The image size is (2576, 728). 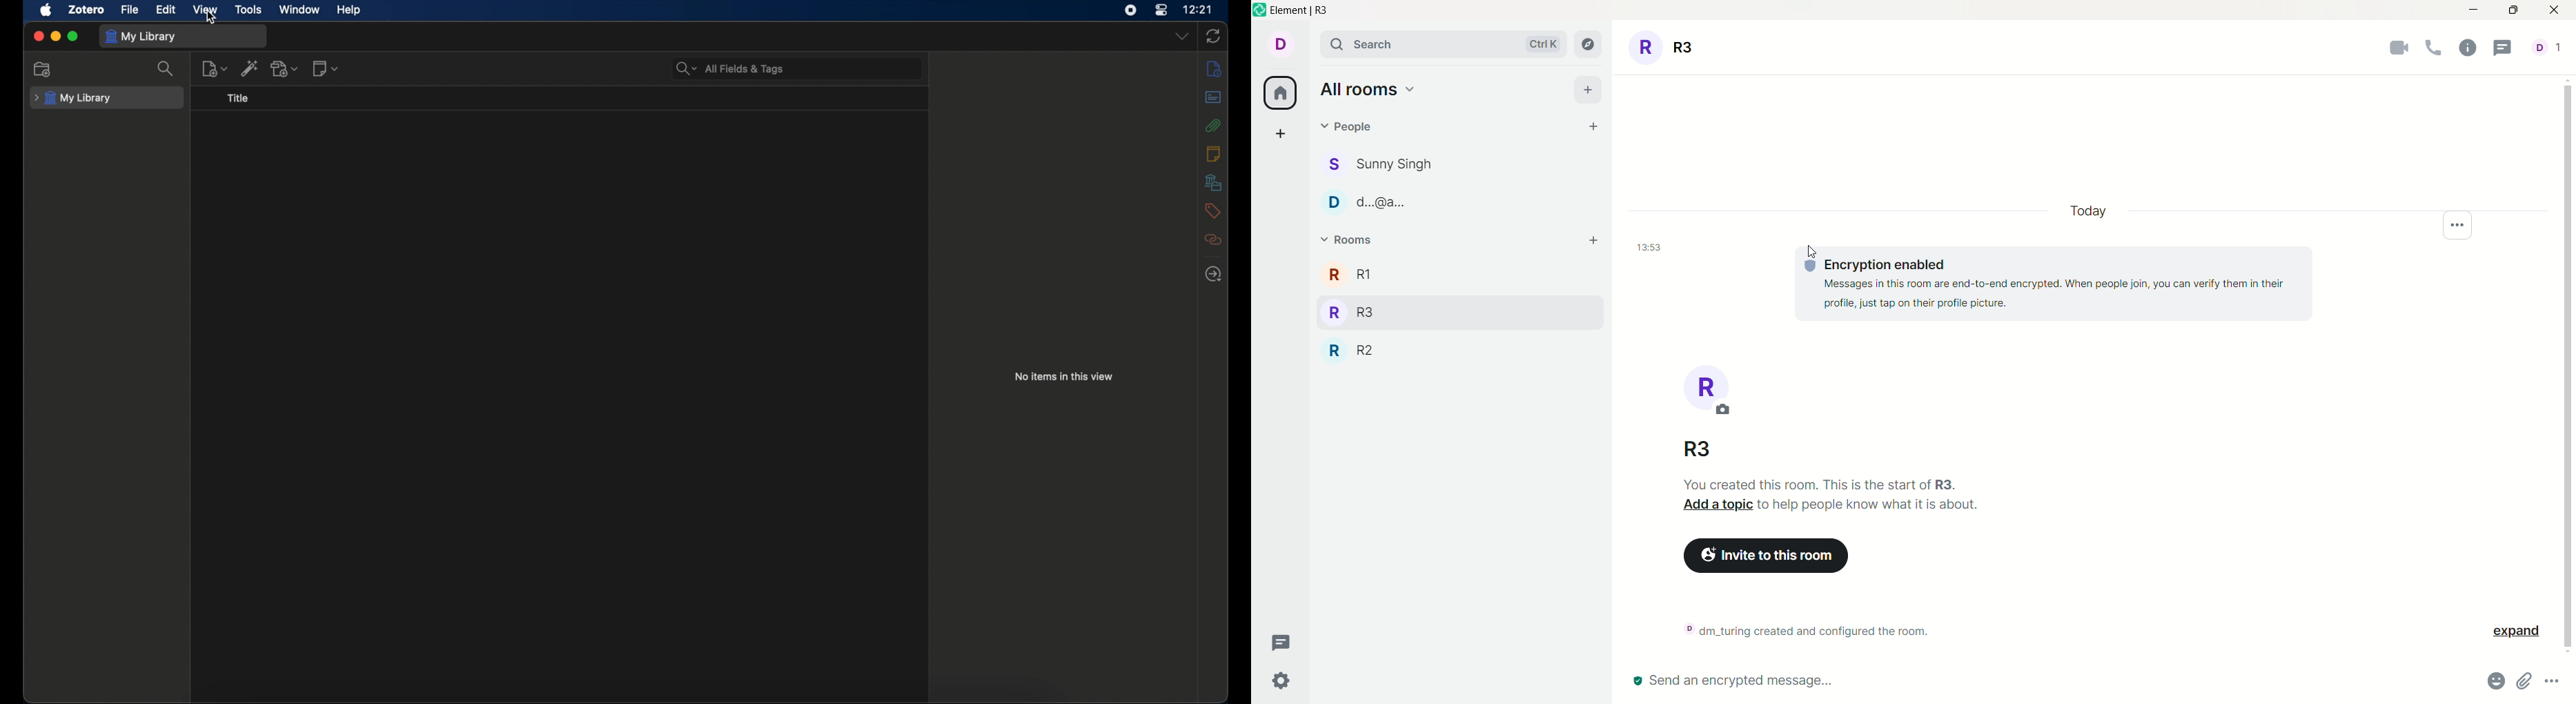 I want to click on tags, so click(x=1212, y=211).